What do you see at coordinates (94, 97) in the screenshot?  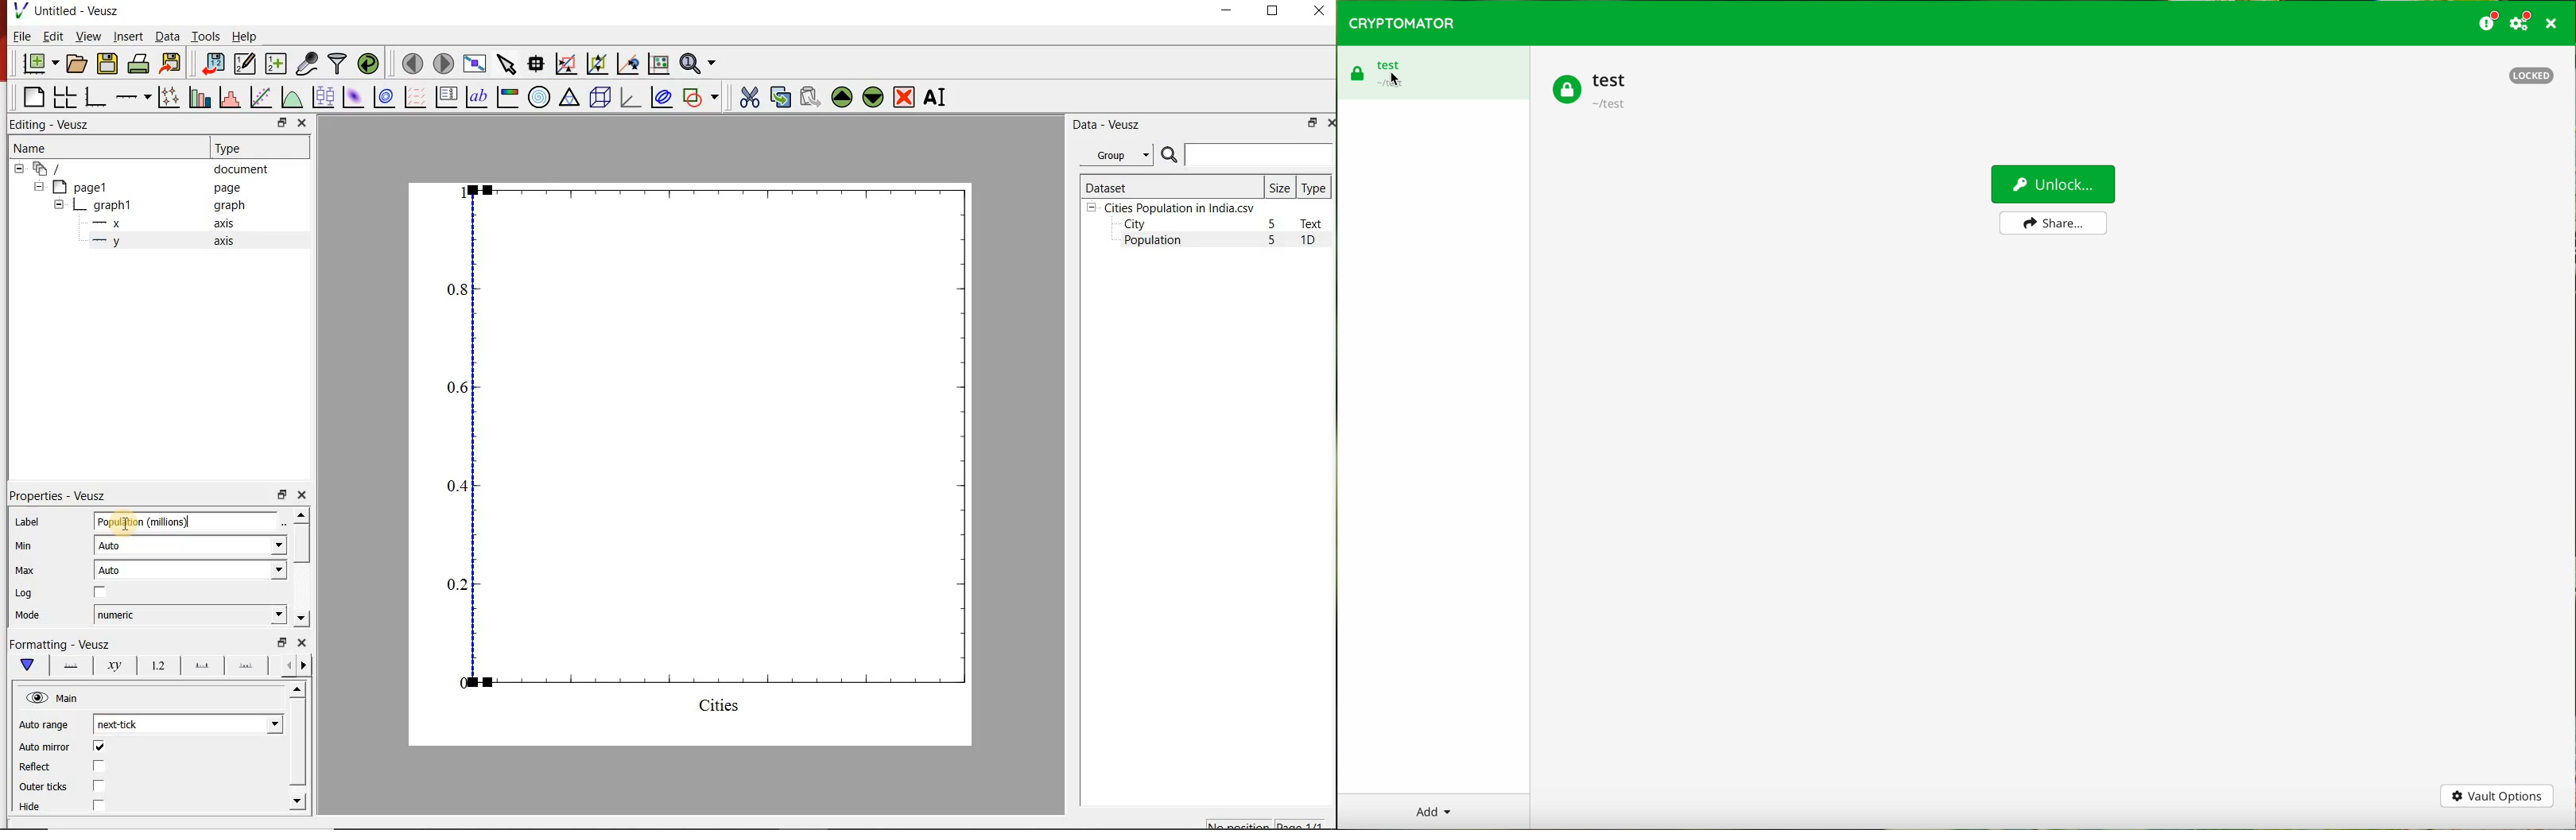 I see `base graph` at bounding box center [94, 97].